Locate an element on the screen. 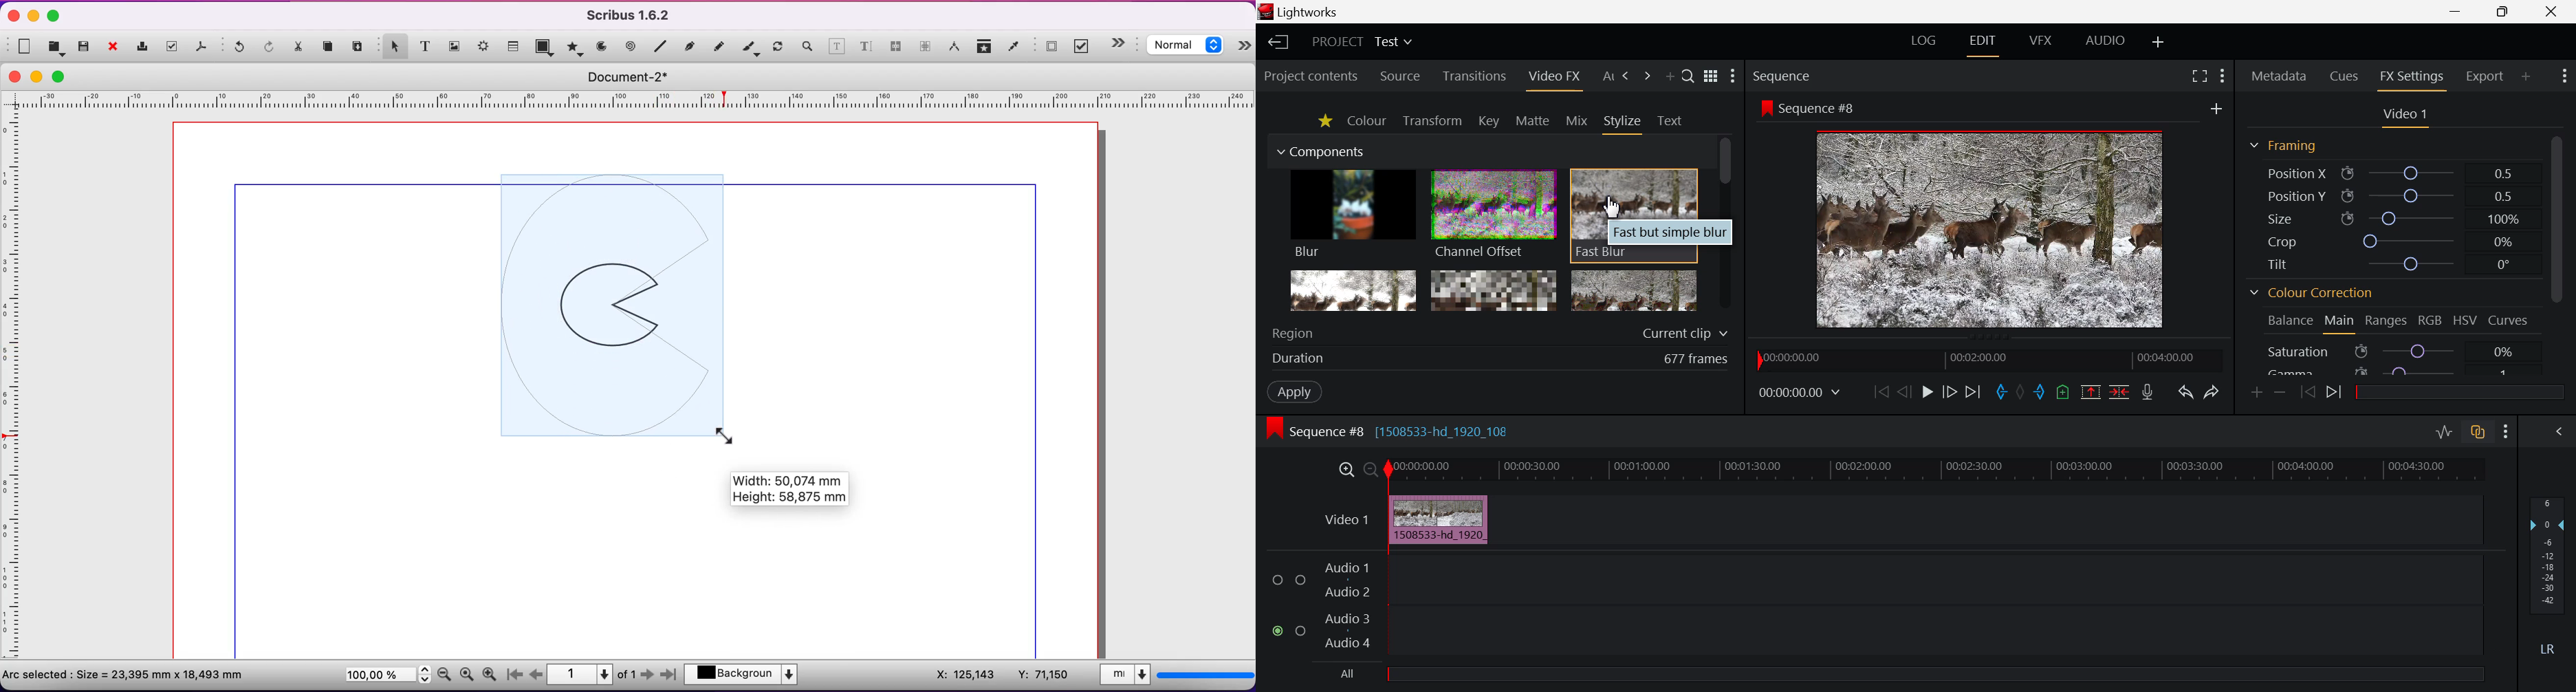 This screenshot has height=700, width=2576. scribus is located at coordinates (633, 15).